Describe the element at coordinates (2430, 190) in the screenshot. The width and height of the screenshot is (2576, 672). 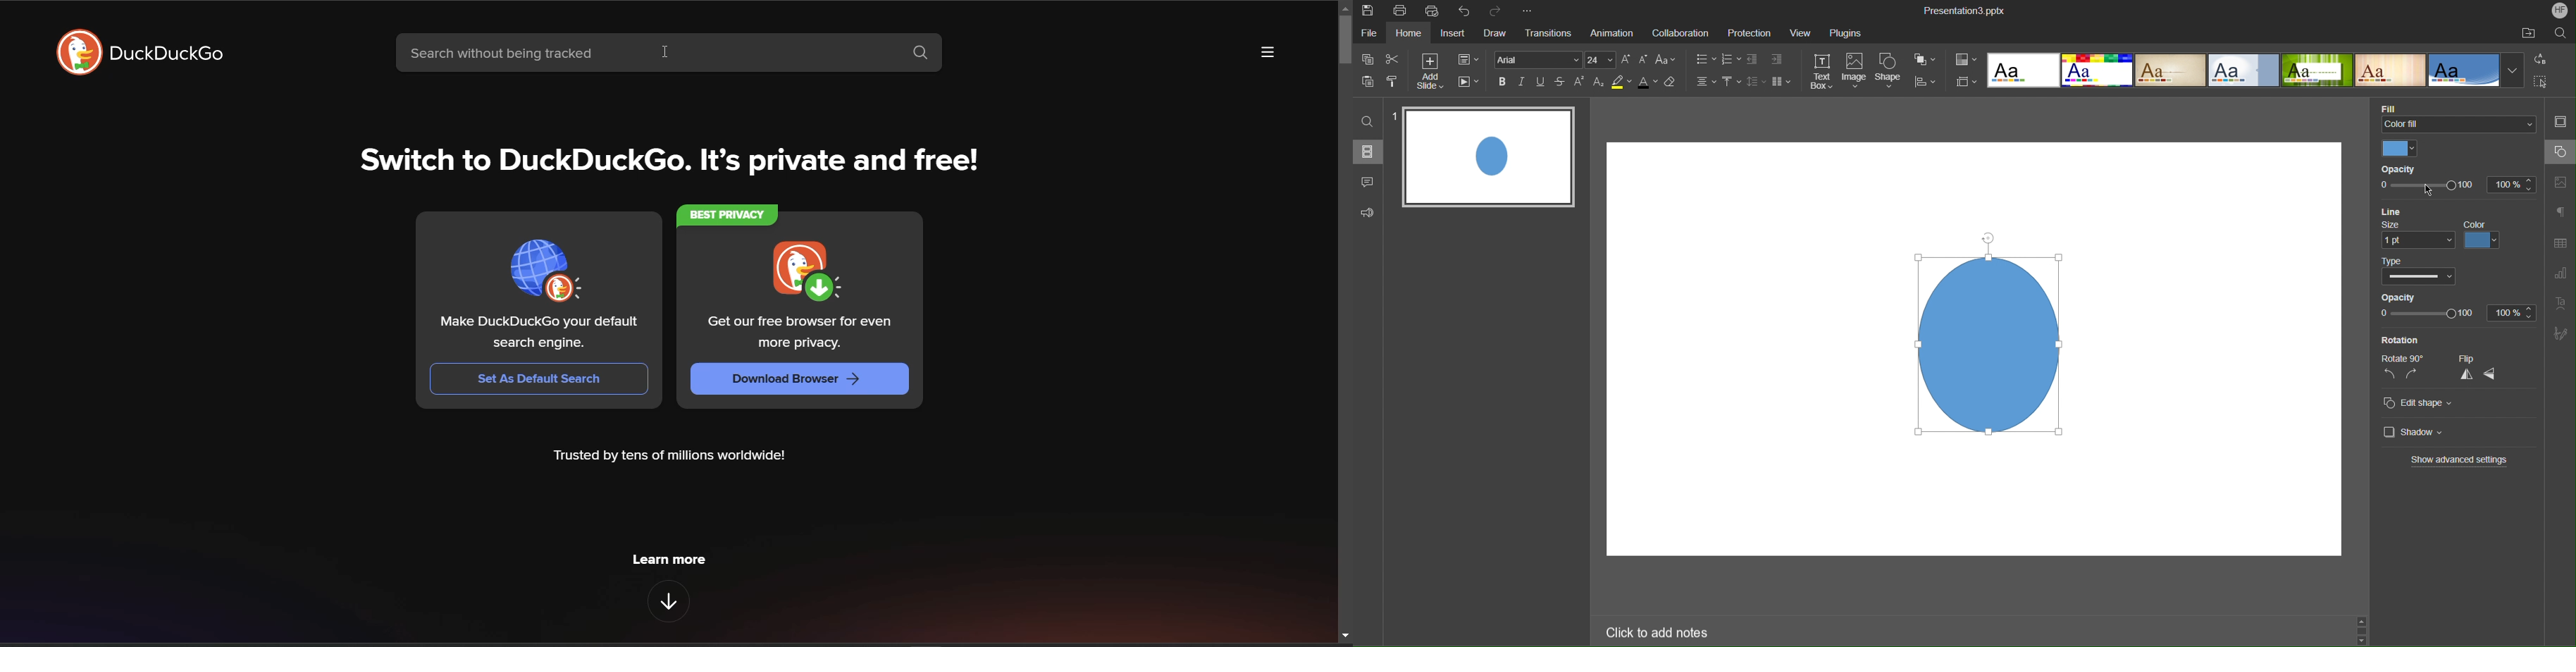
I see `Cursor` at that location.